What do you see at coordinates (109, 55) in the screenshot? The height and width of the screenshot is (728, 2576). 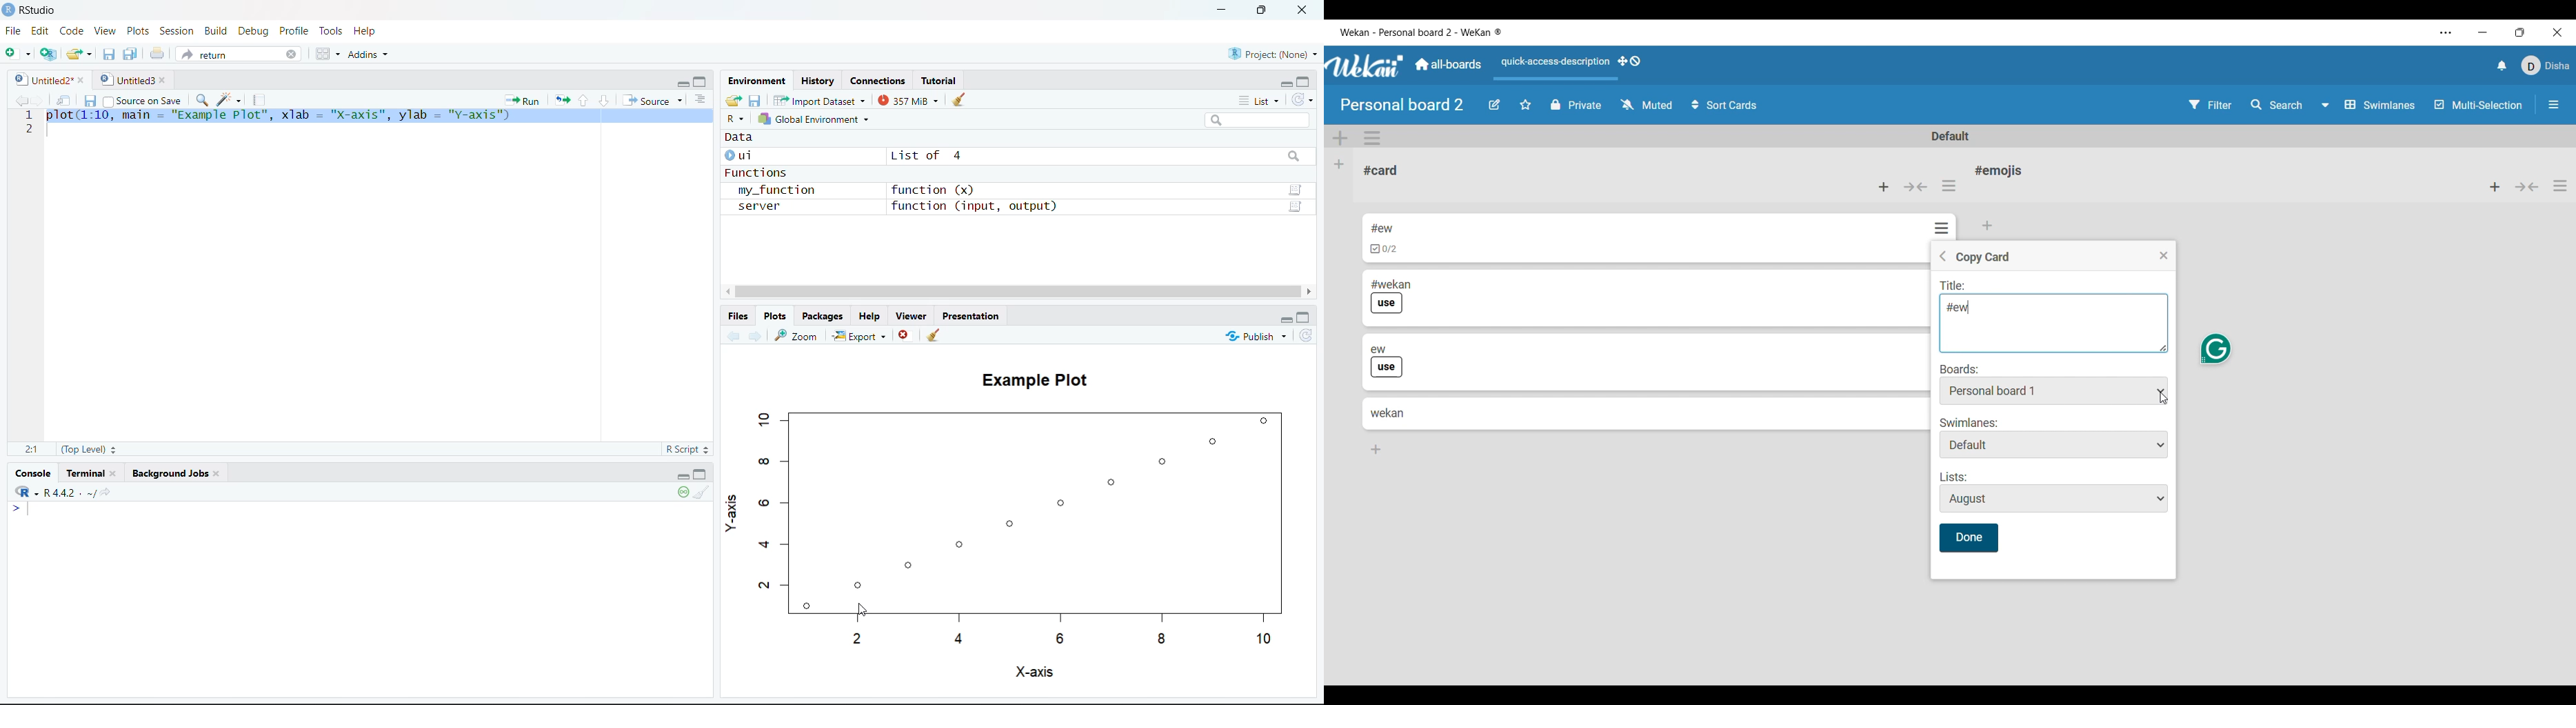 I see `Save current document (Ctrl + S)` at bounding box center [109, 55].